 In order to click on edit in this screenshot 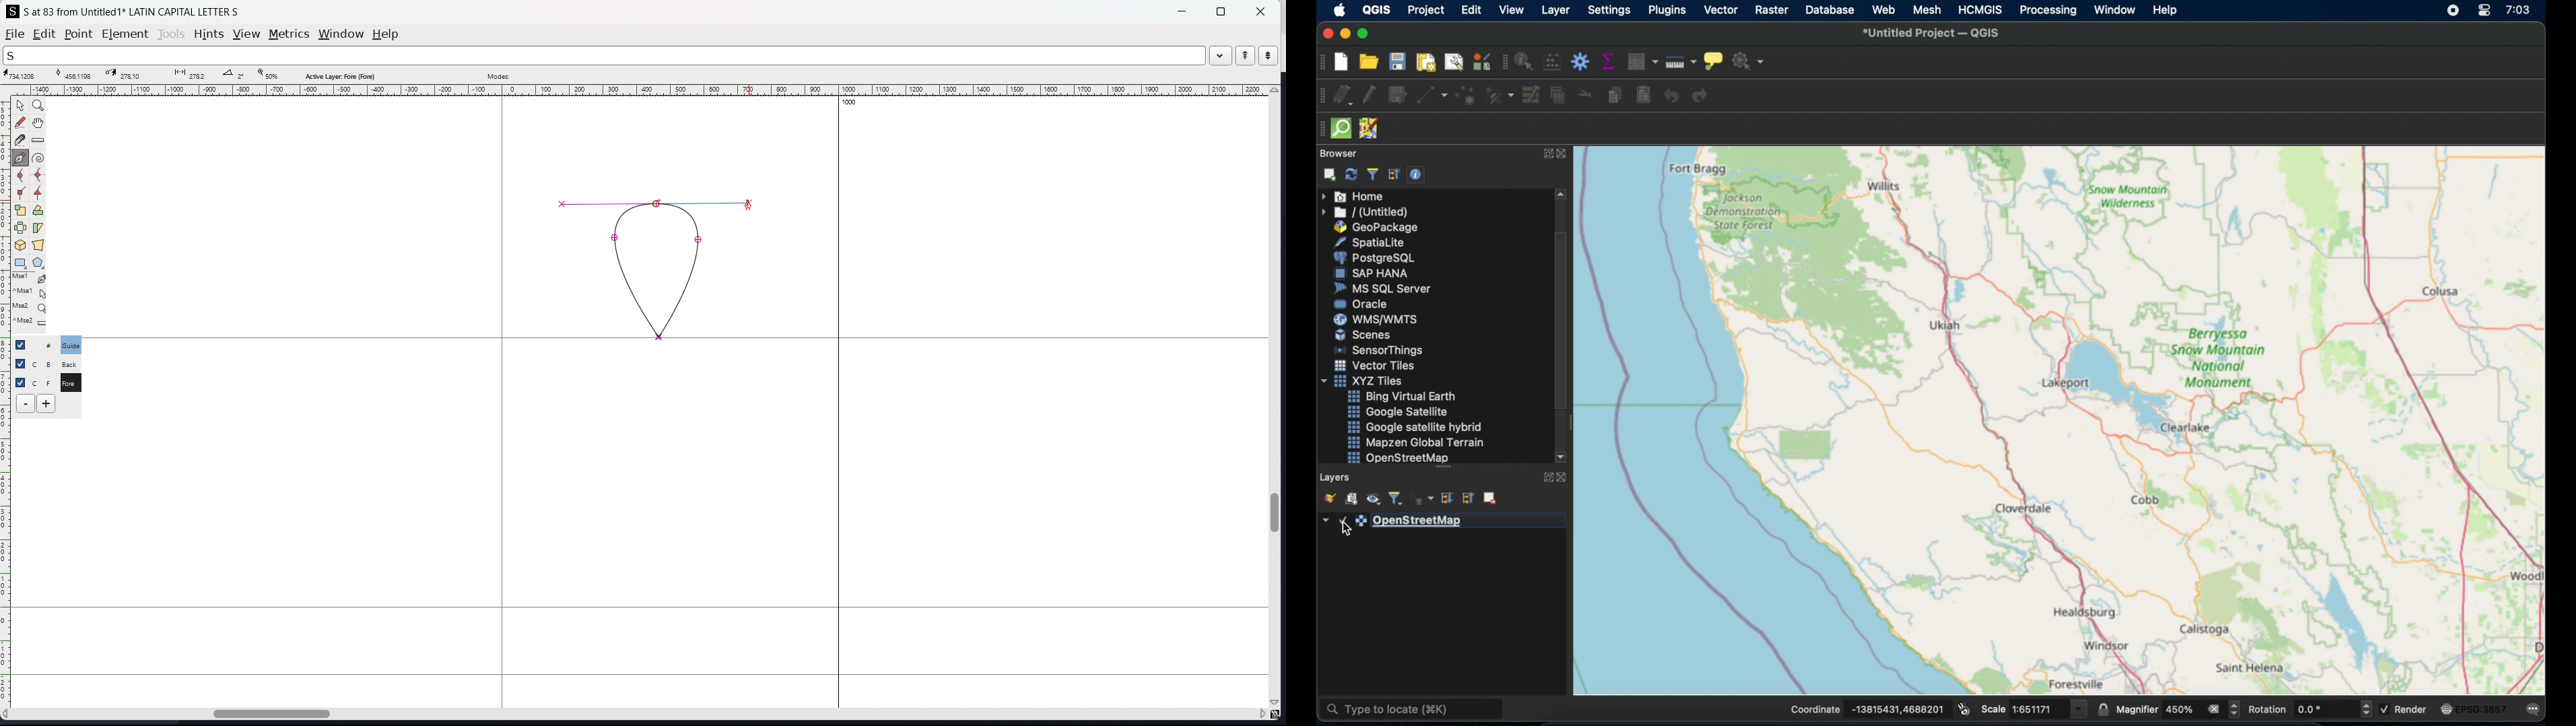, I will do `click(44, 34)`.